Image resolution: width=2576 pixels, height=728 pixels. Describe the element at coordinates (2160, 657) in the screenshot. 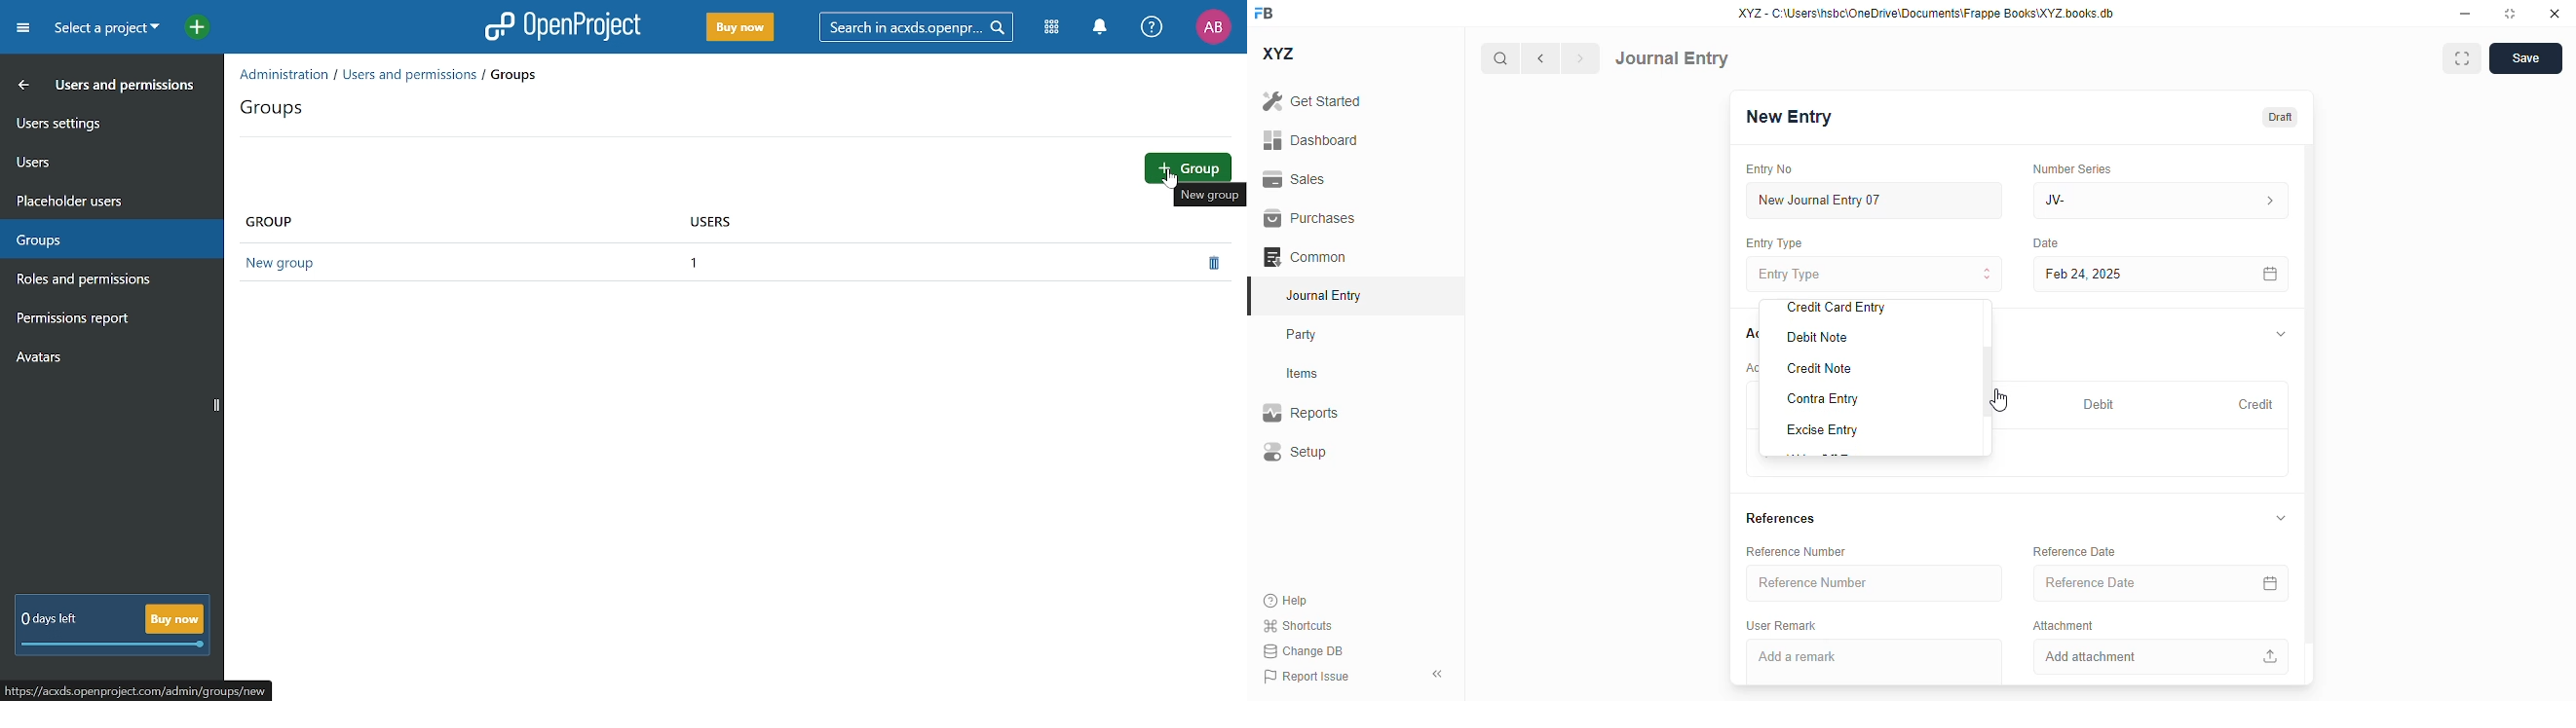

I see `add attachment` at that location.